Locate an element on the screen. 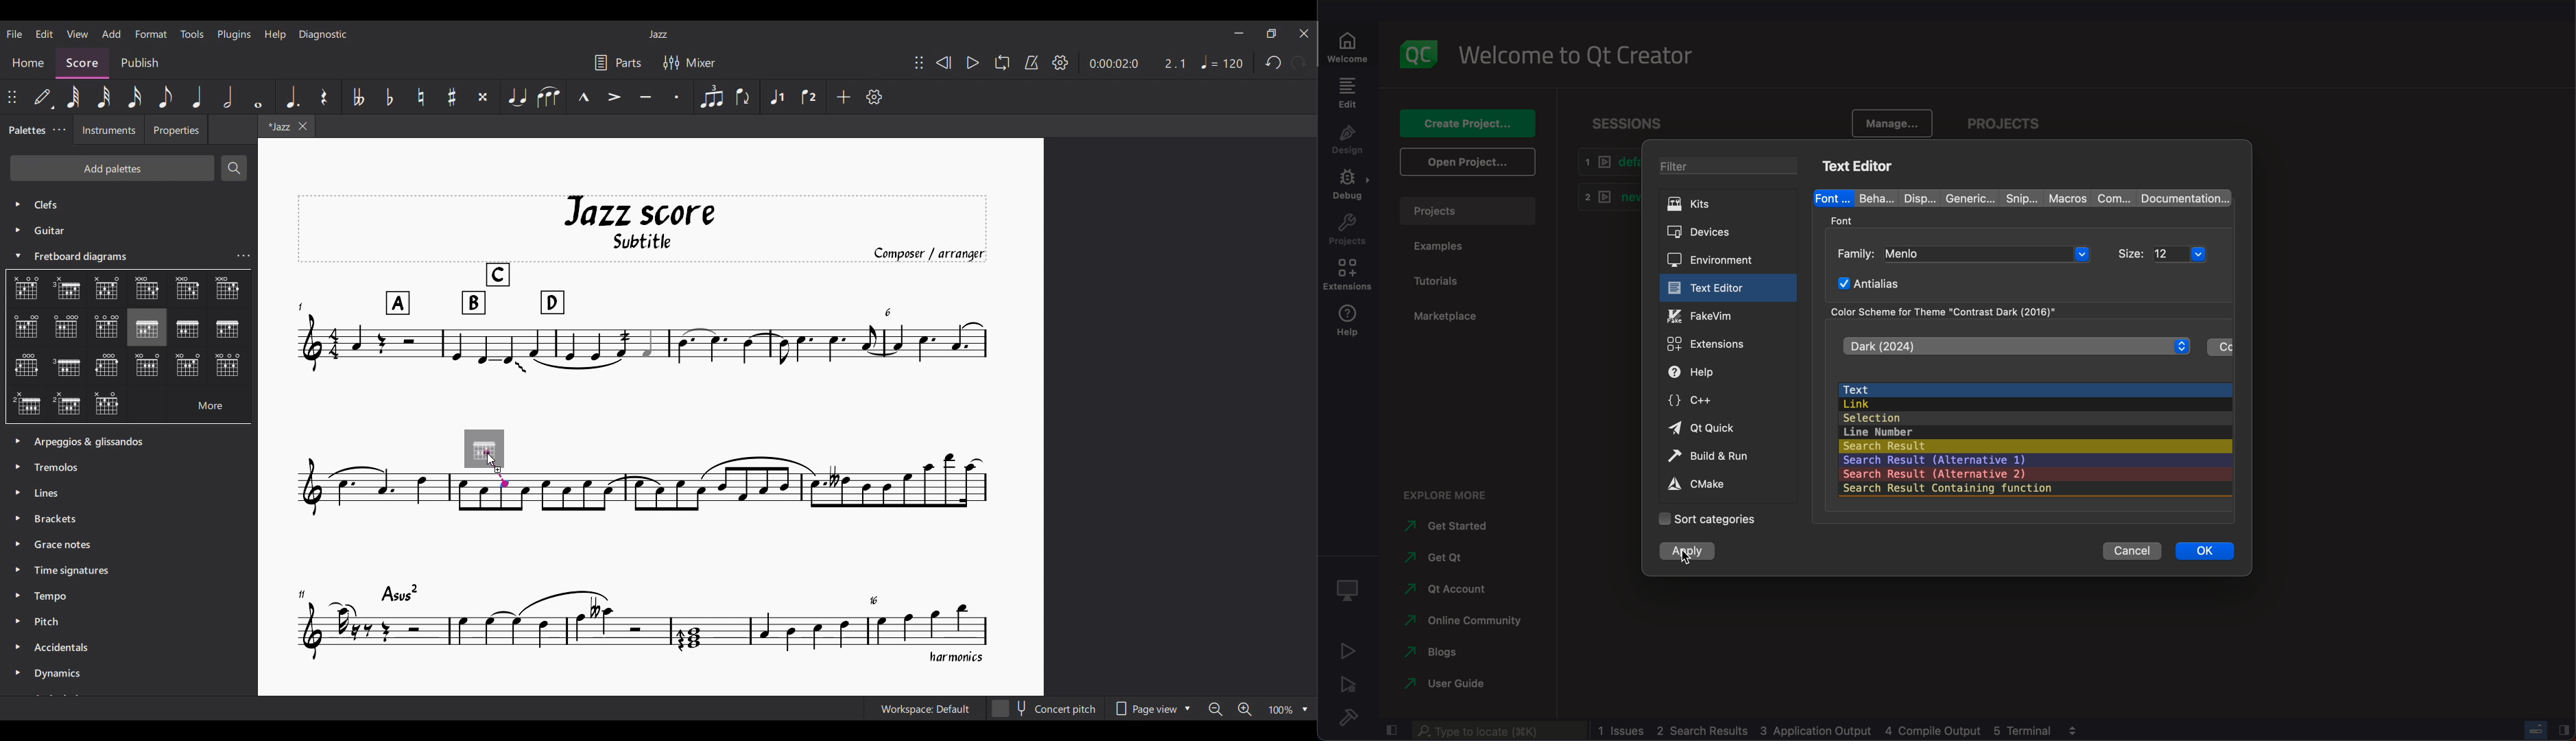 The height and width of the screenshot is (756, 2576). close slidebar is located at coordinates (2565, 731).